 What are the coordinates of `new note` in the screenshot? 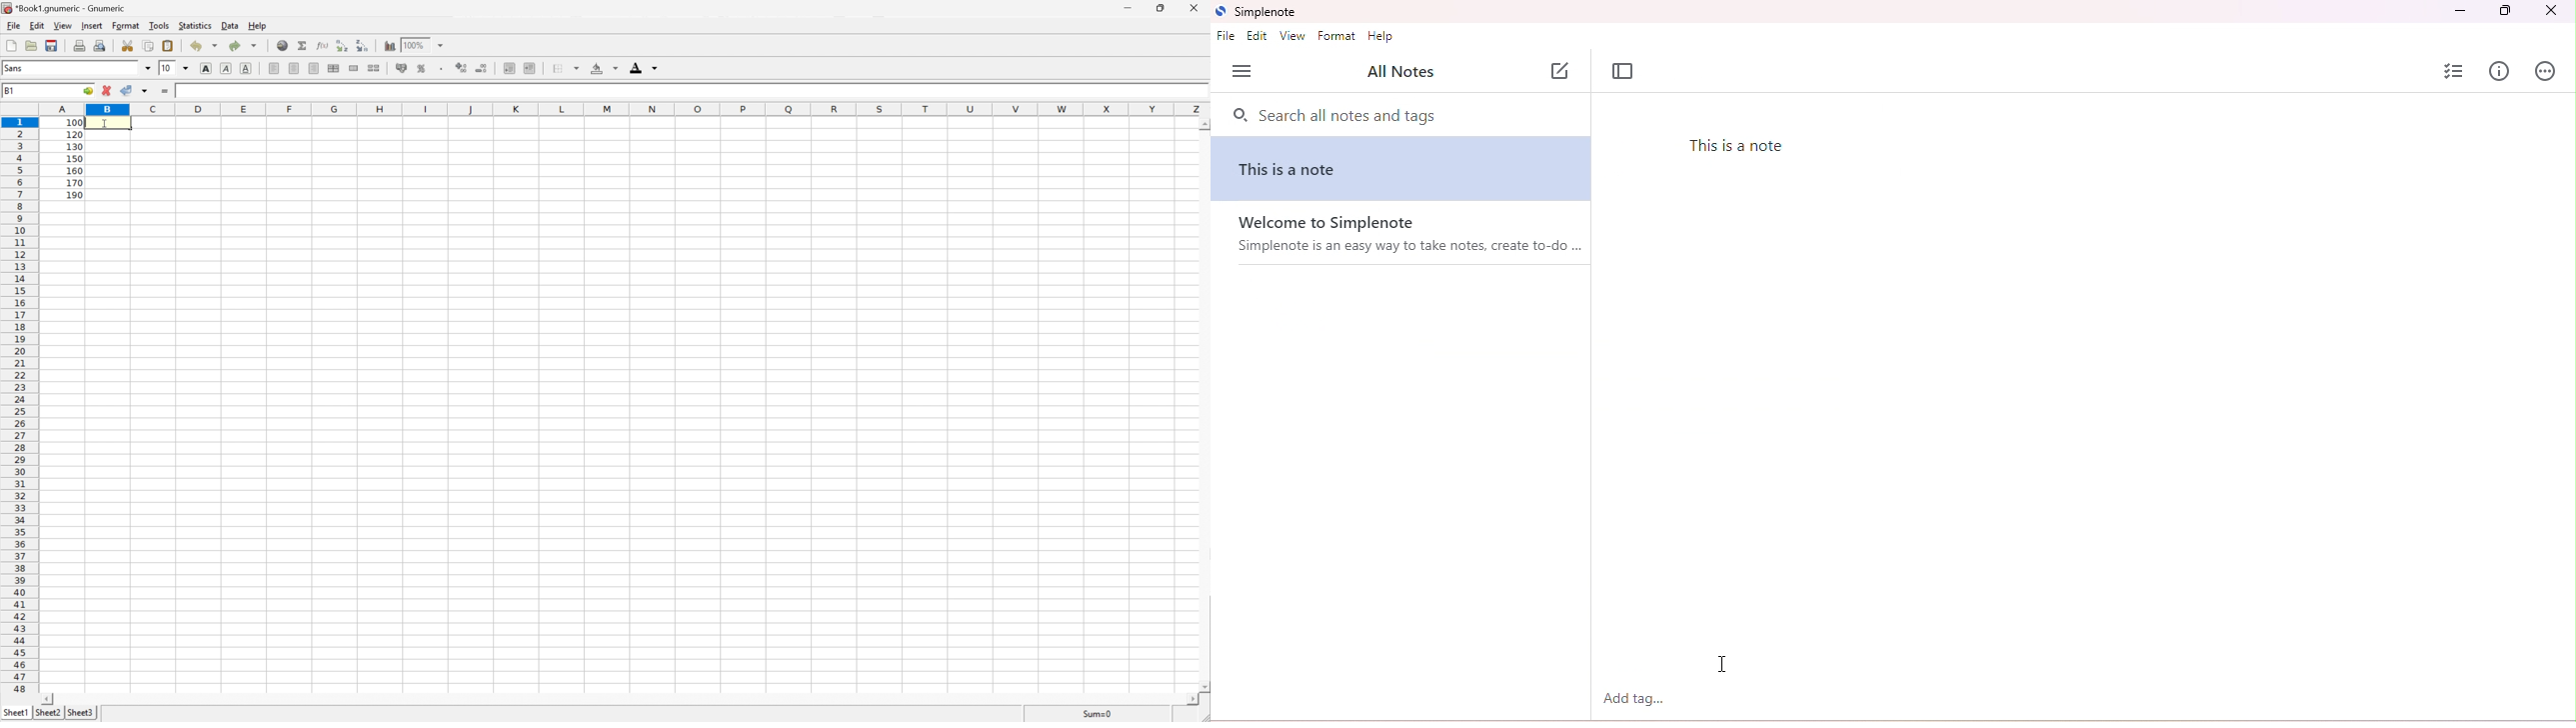 It's located at (1563, 71).